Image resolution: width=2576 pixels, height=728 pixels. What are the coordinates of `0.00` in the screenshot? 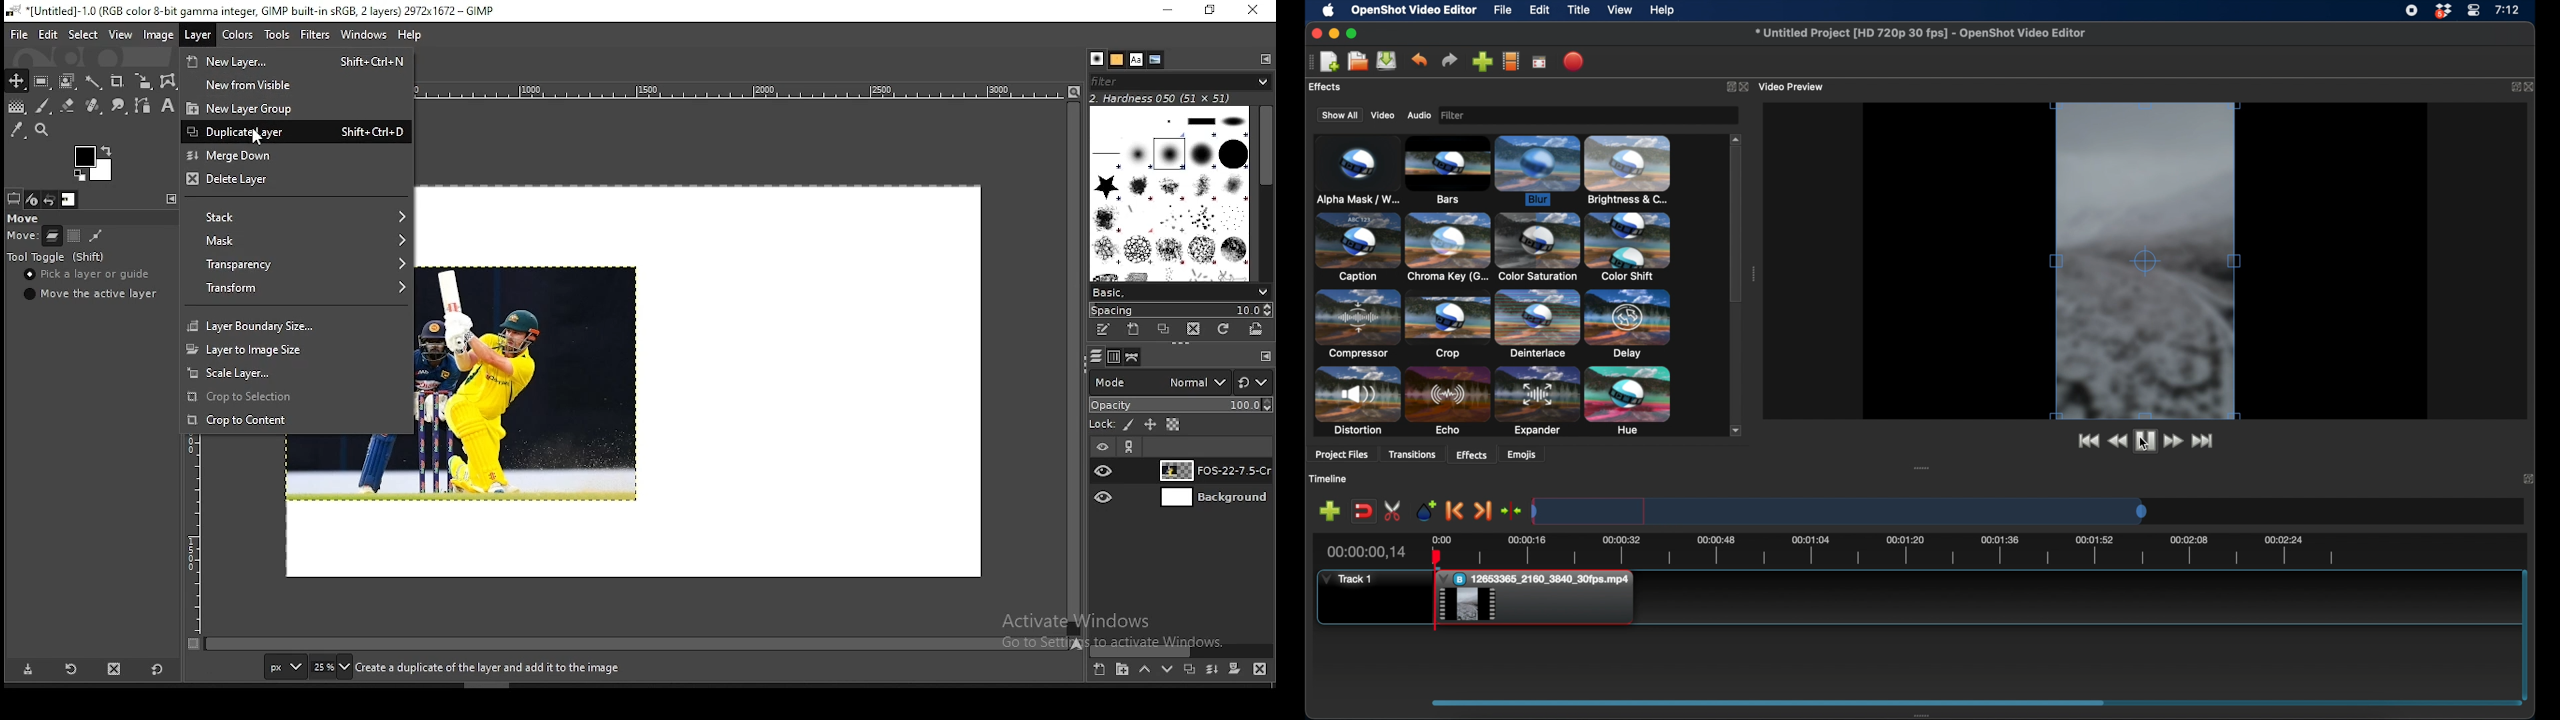 It's located at (1441, 539).